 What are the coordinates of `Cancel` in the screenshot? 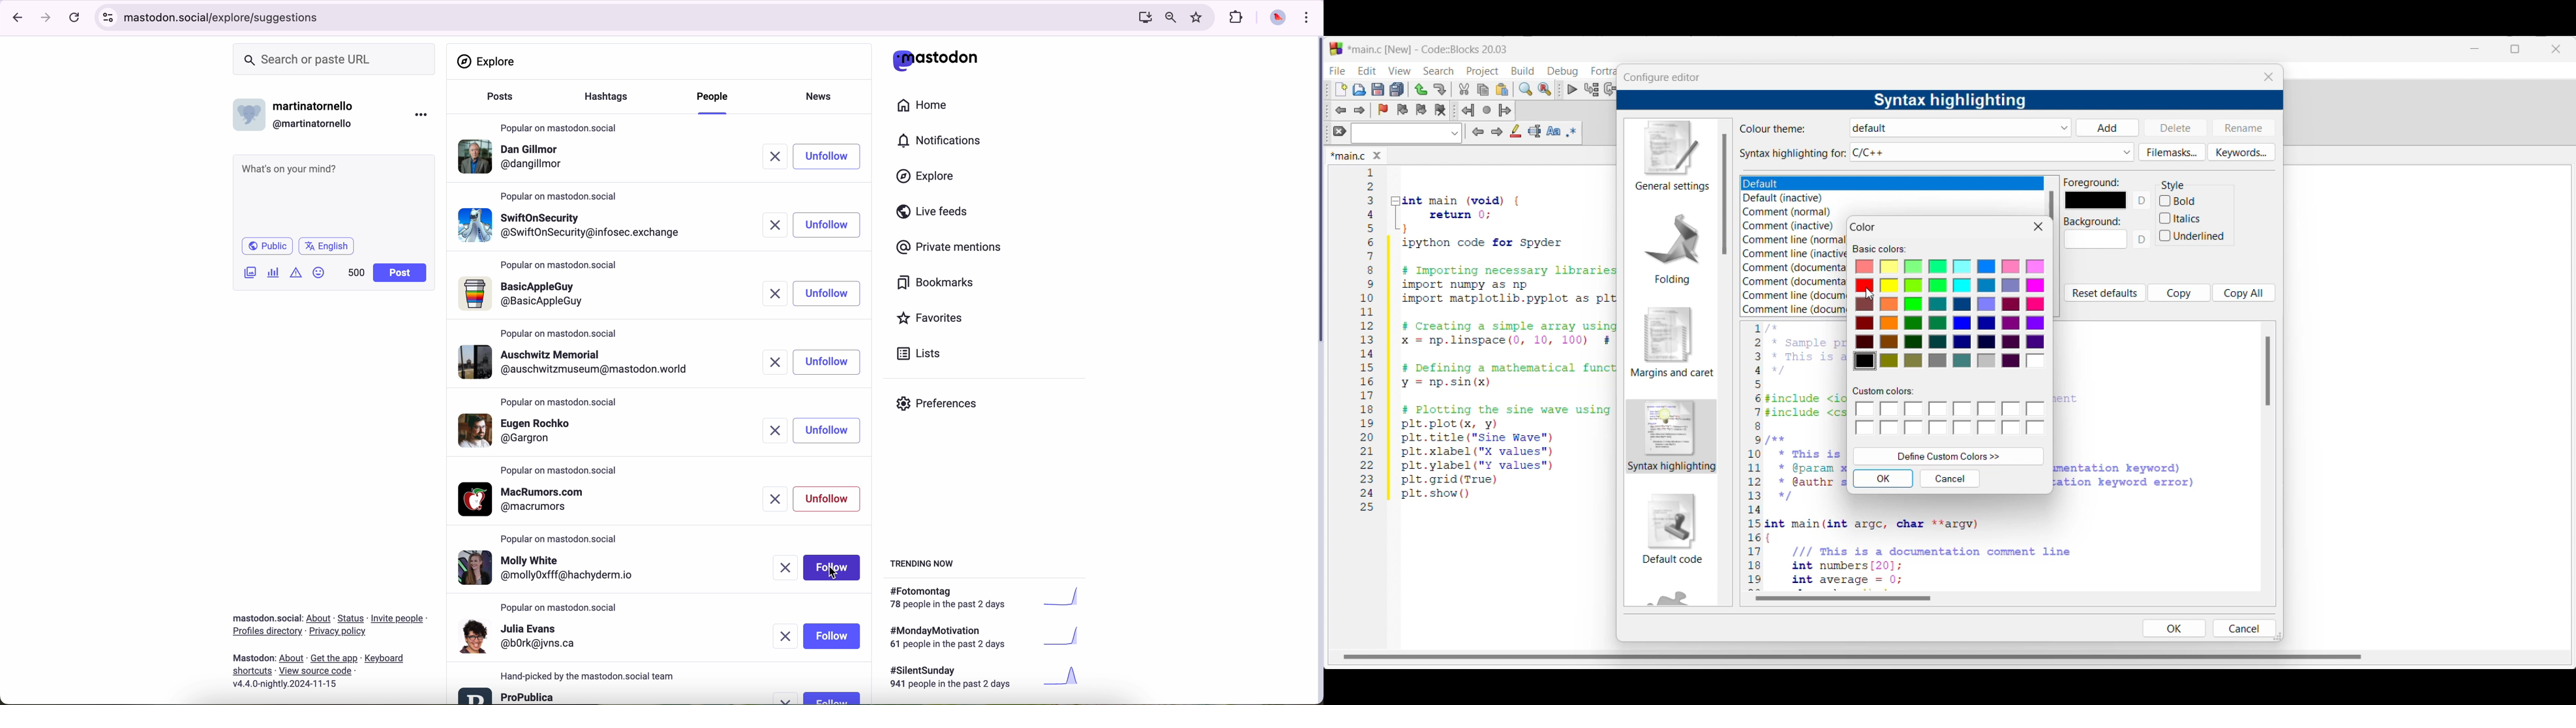 It's located at (1950, 478).